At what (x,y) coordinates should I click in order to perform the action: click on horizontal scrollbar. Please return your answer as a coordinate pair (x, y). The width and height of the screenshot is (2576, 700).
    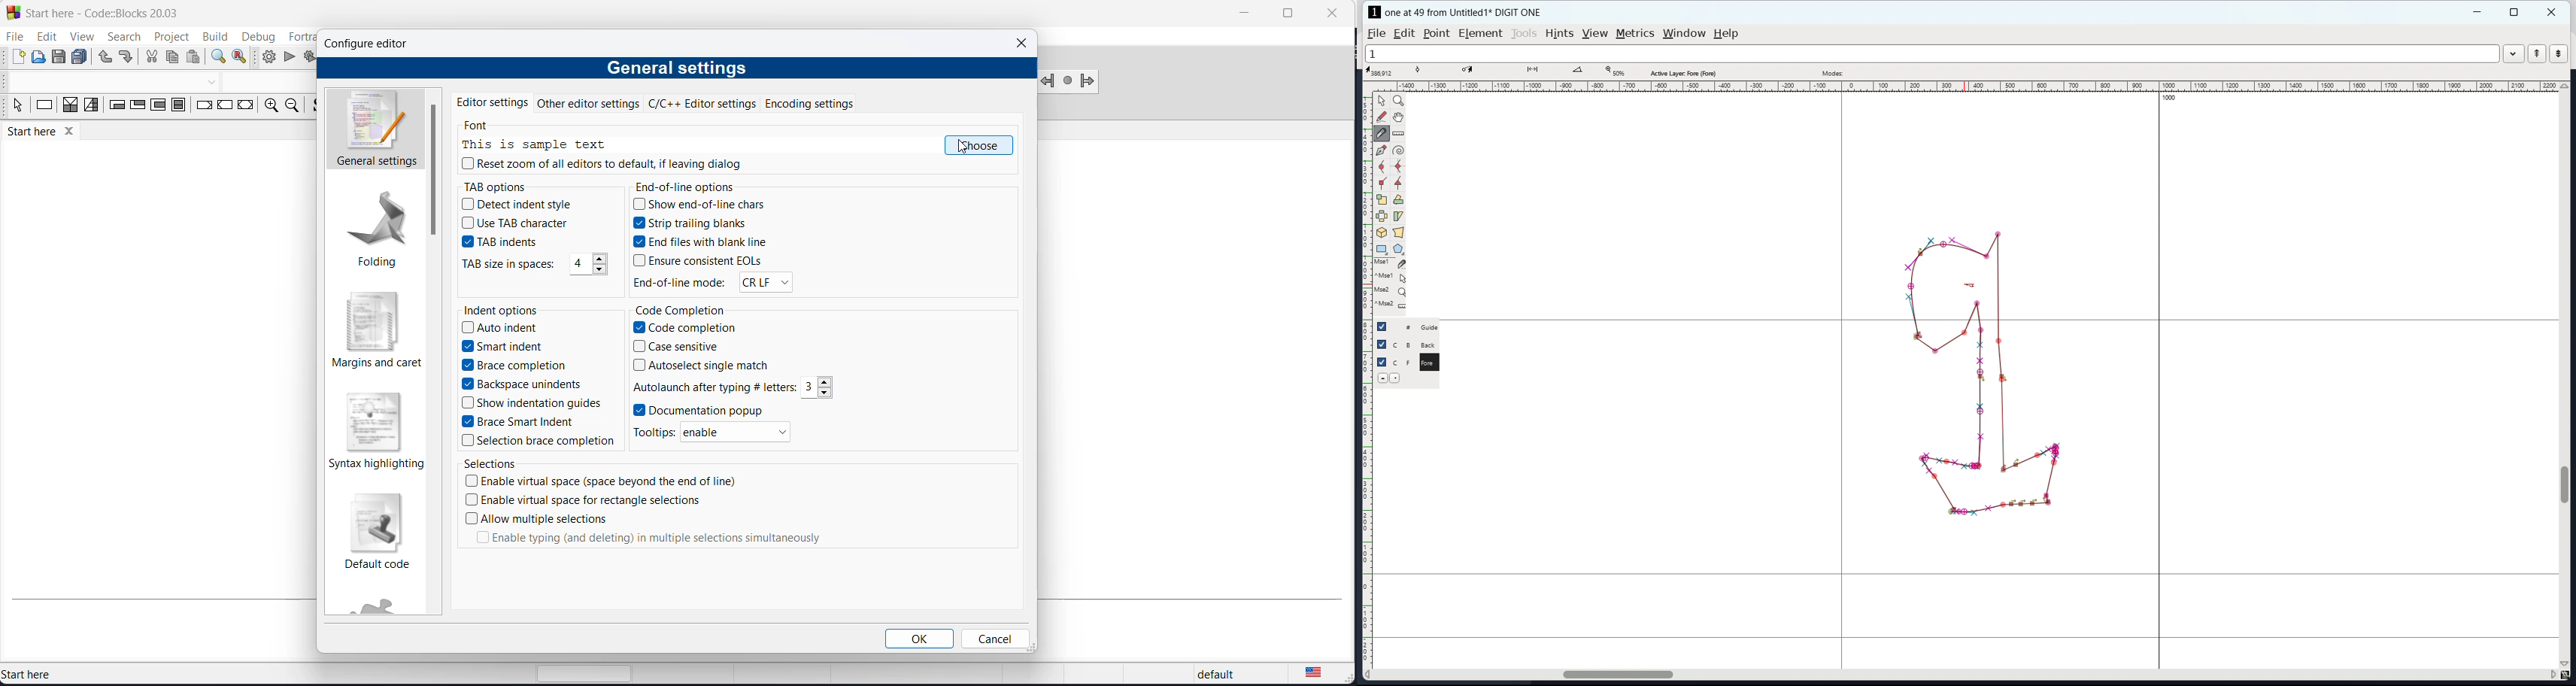
    Looking at the image, I should click on (1612, 673).